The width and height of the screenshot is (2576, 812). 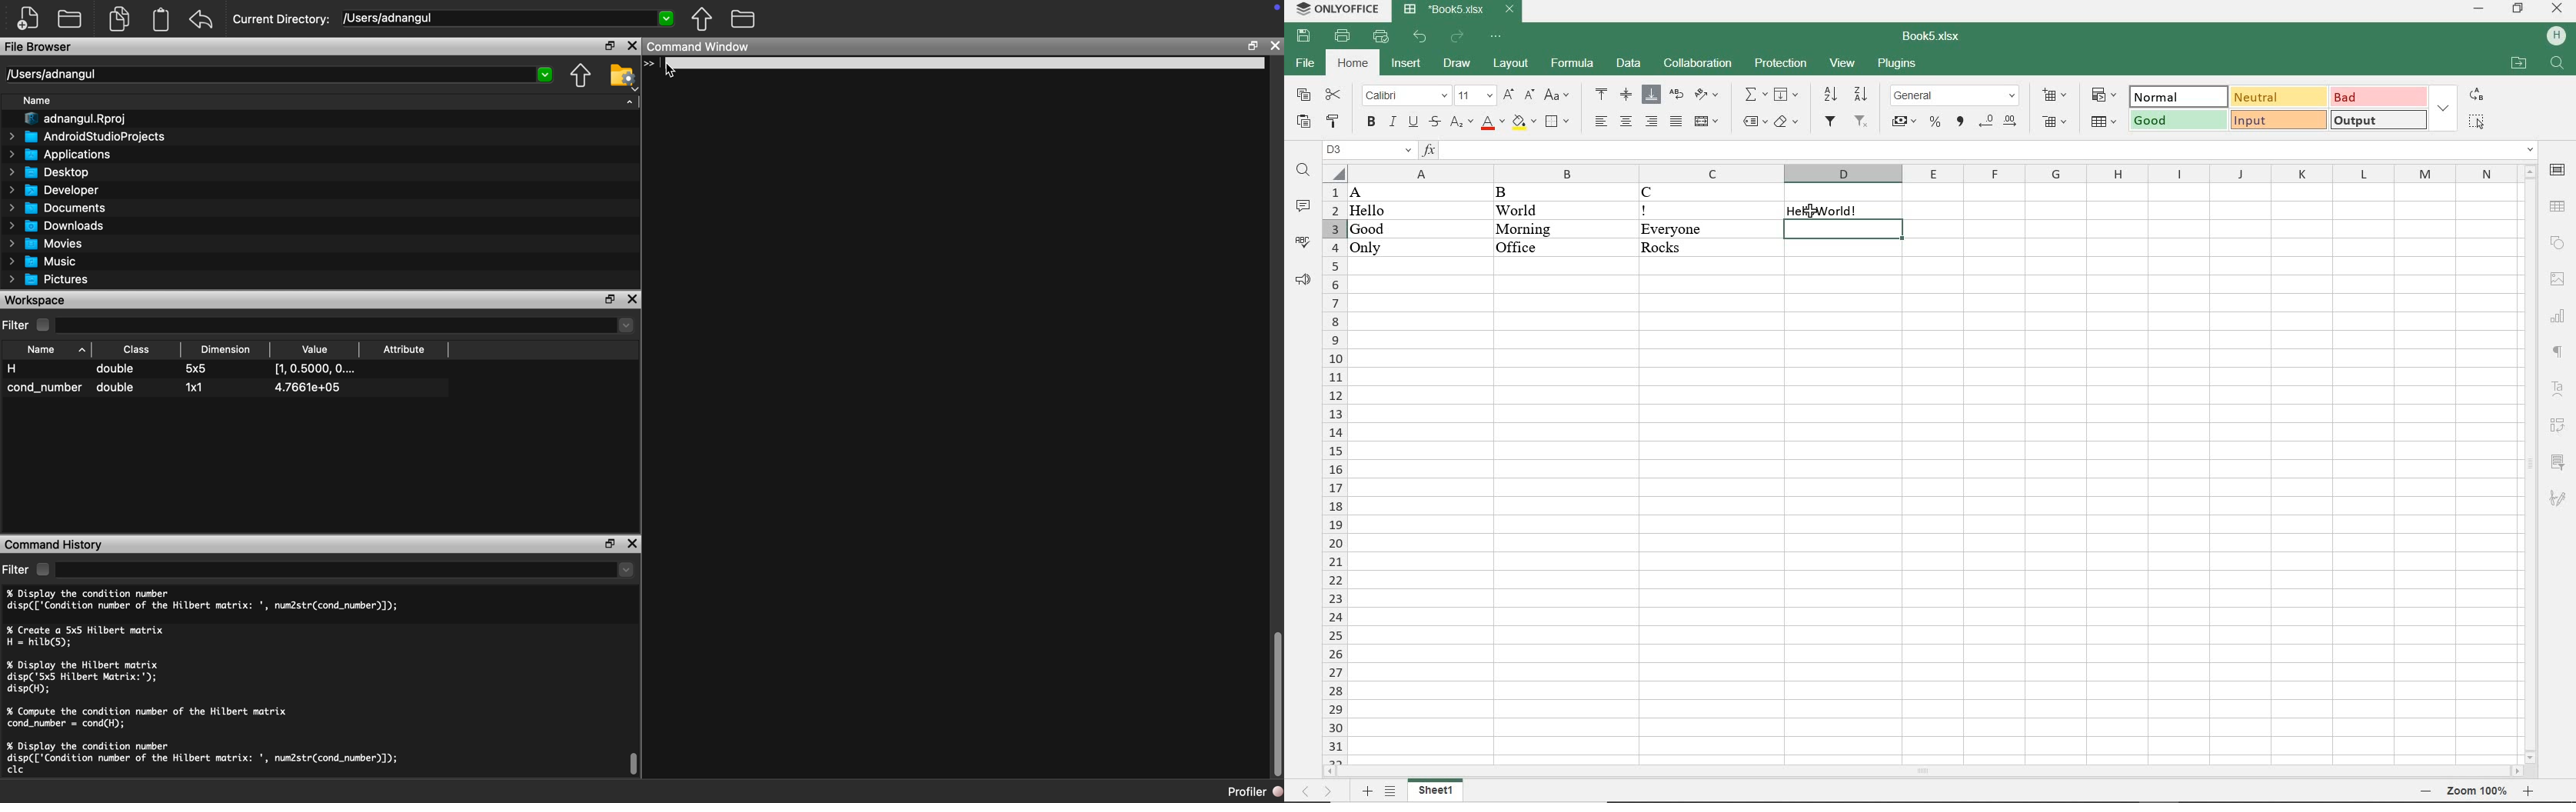 What do you see at coordinates (1706, 95) in the screenshot?
I see `ORIENTATION` at bounding box center [1706, 95].